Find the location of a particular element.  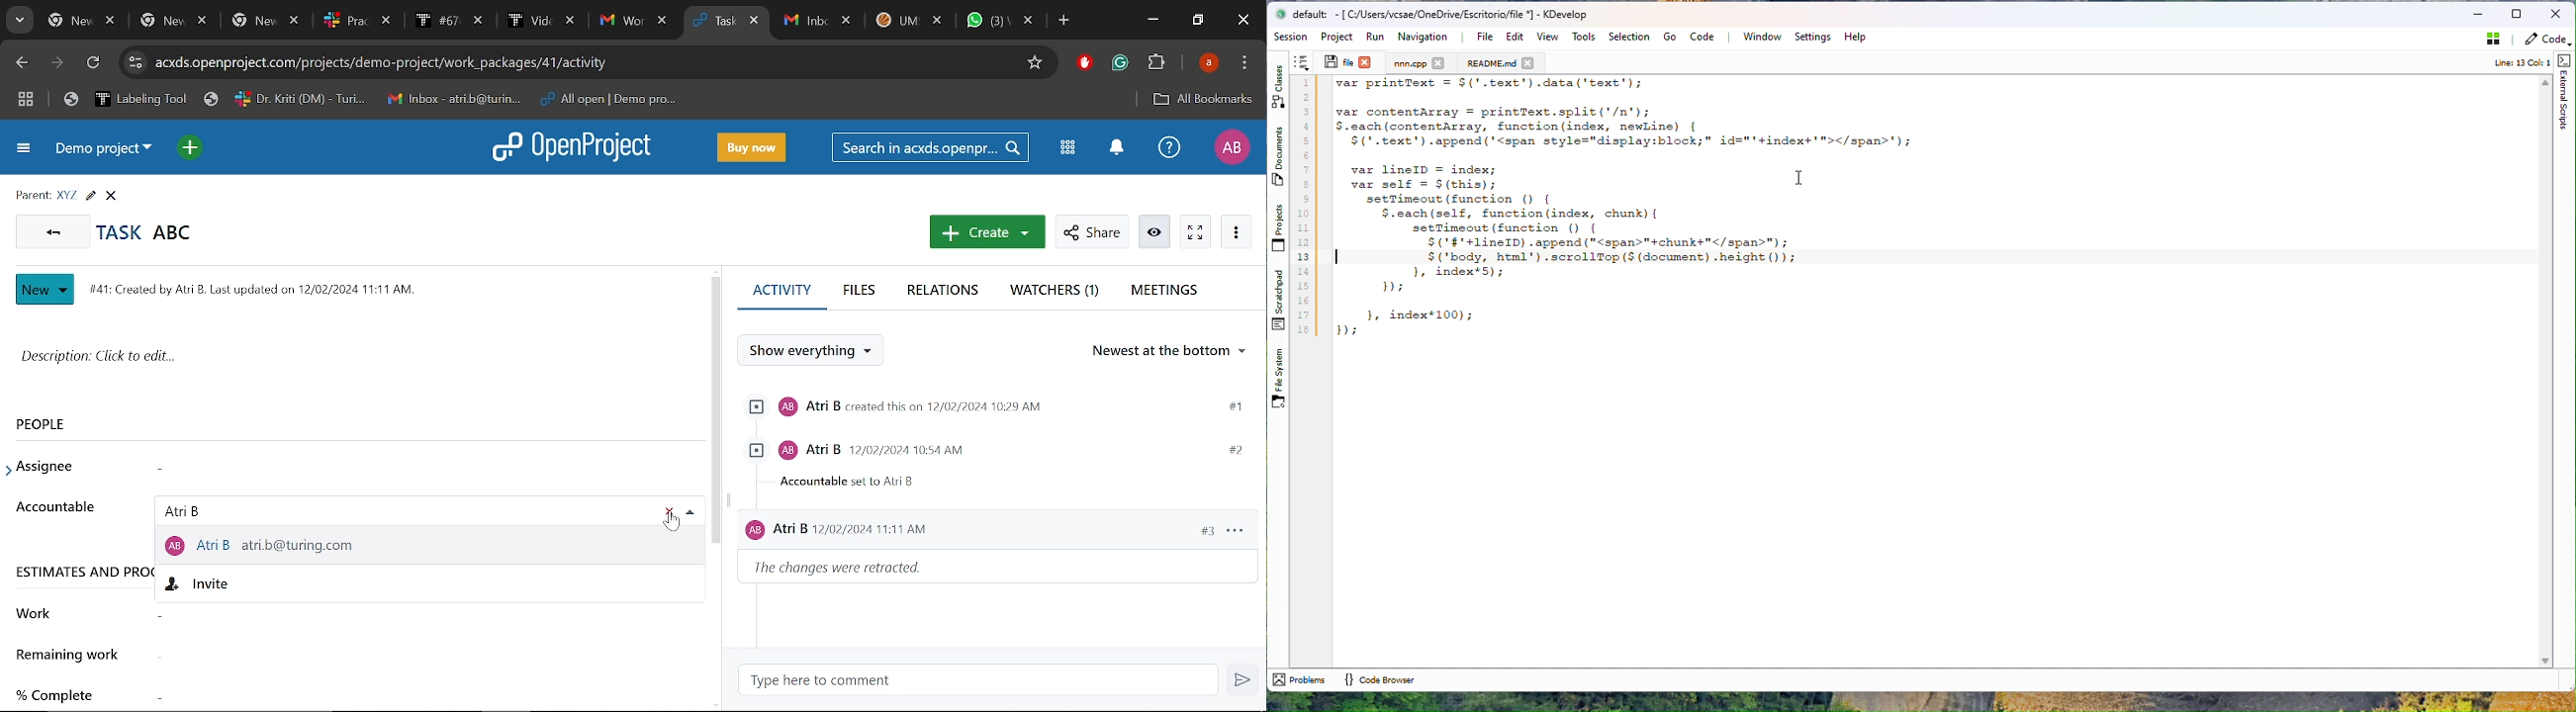

vertical scroll bar is located at coordinates (715, 410).